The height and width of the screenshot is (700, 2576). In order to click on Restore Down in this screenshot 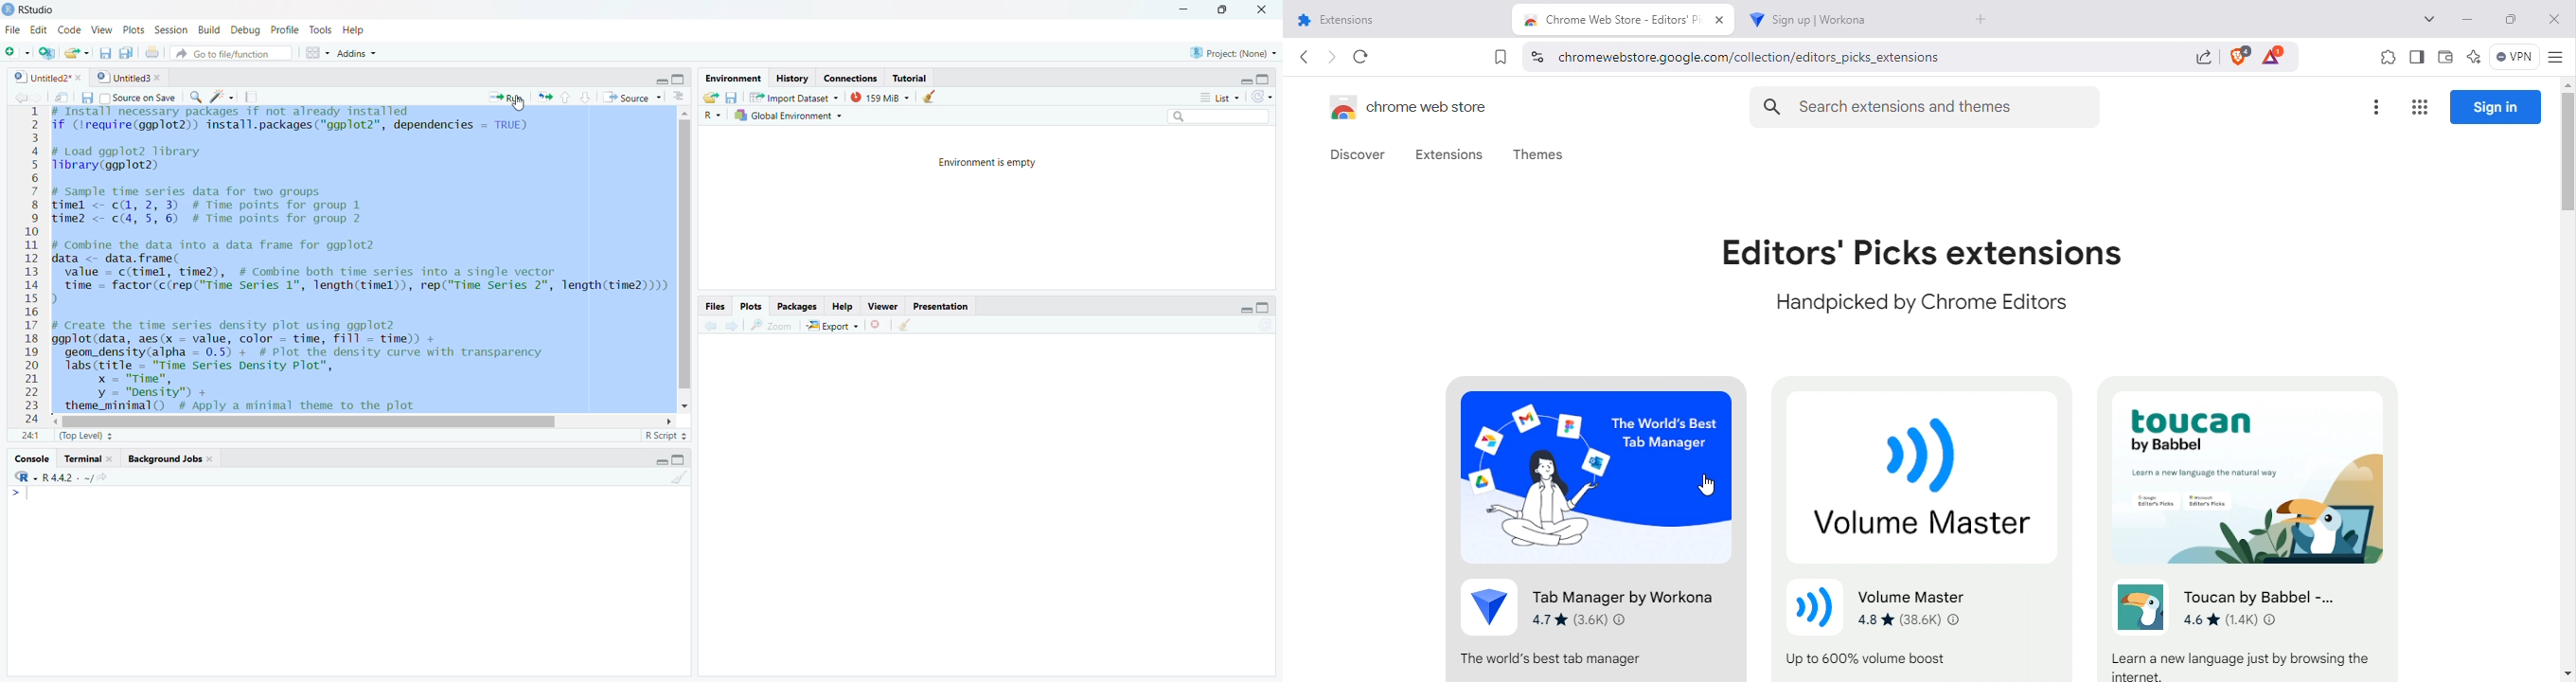, I will do `click(1222, 10)`.